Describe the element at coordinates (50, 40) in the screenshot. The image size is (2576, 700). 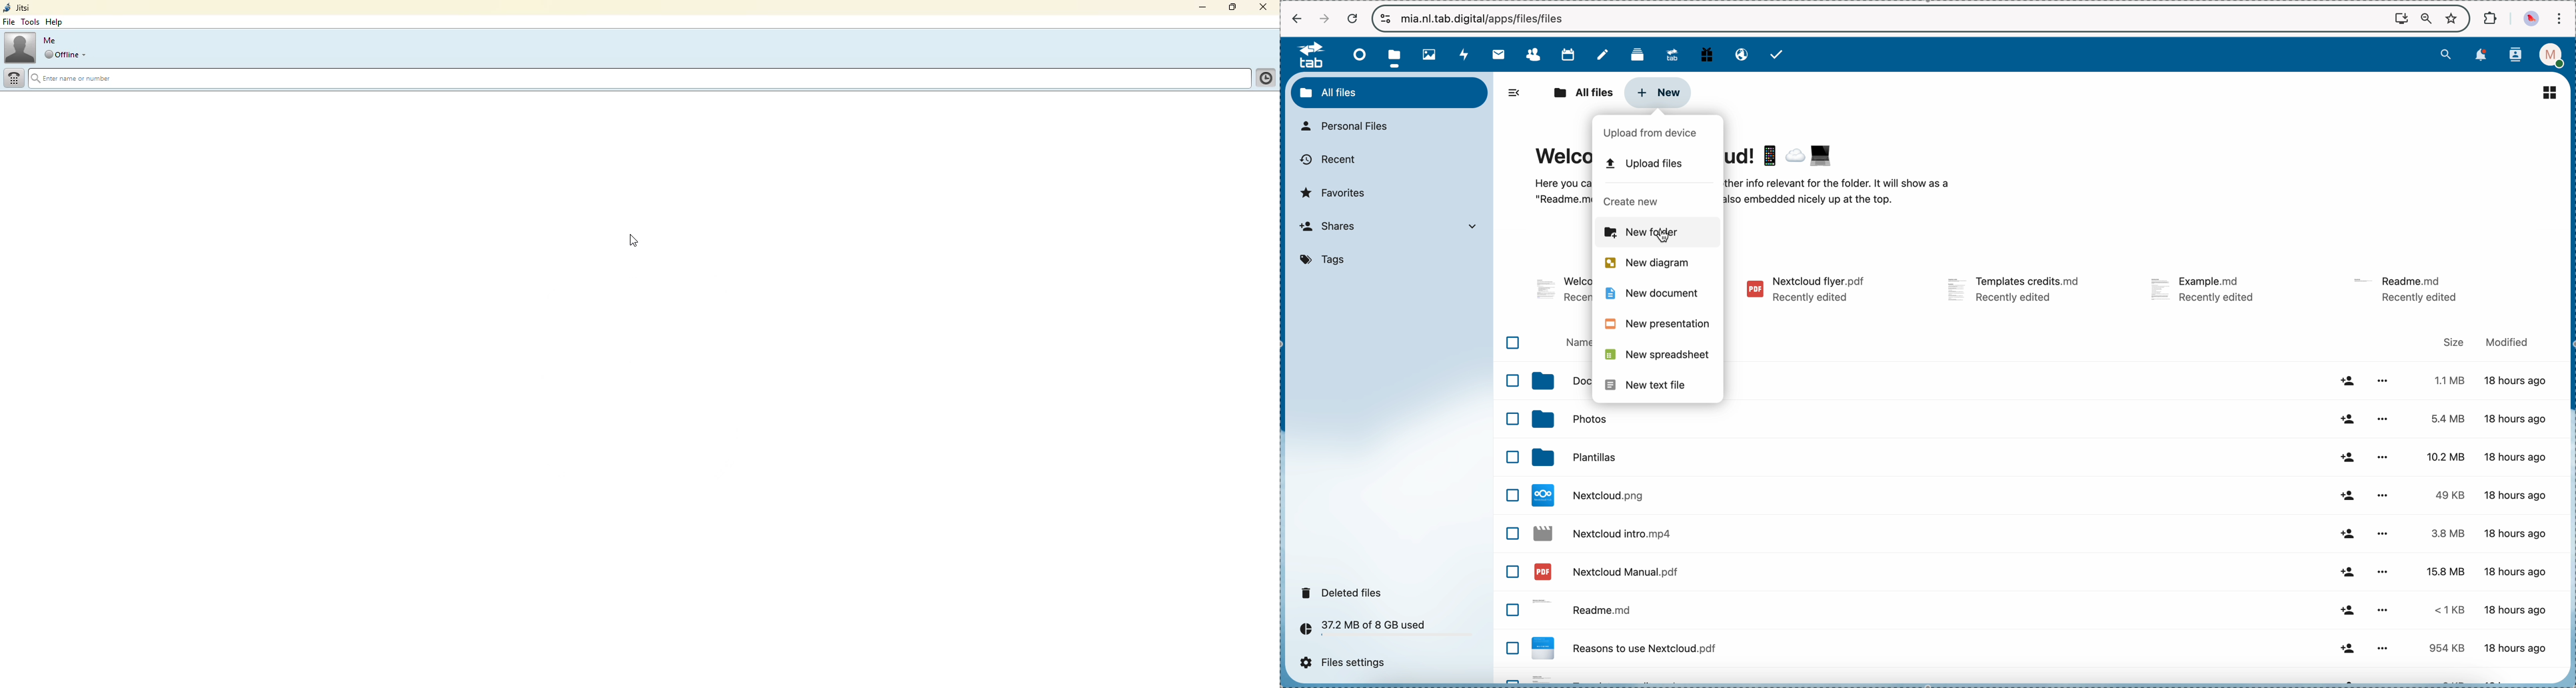
I see `me` at that location.